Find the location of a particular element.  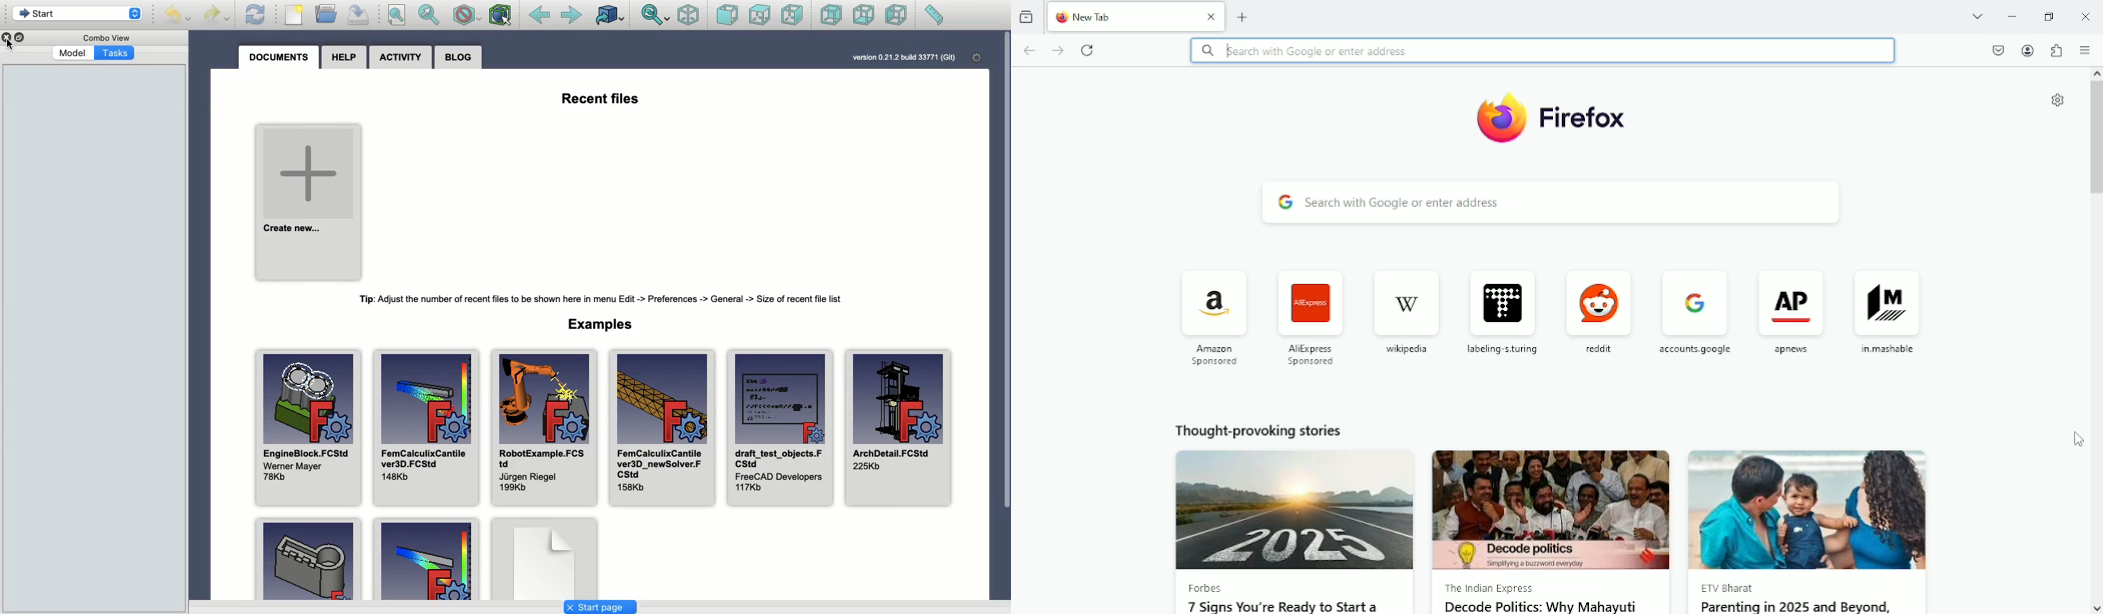

mashable is located at coordinates (1881, 325).